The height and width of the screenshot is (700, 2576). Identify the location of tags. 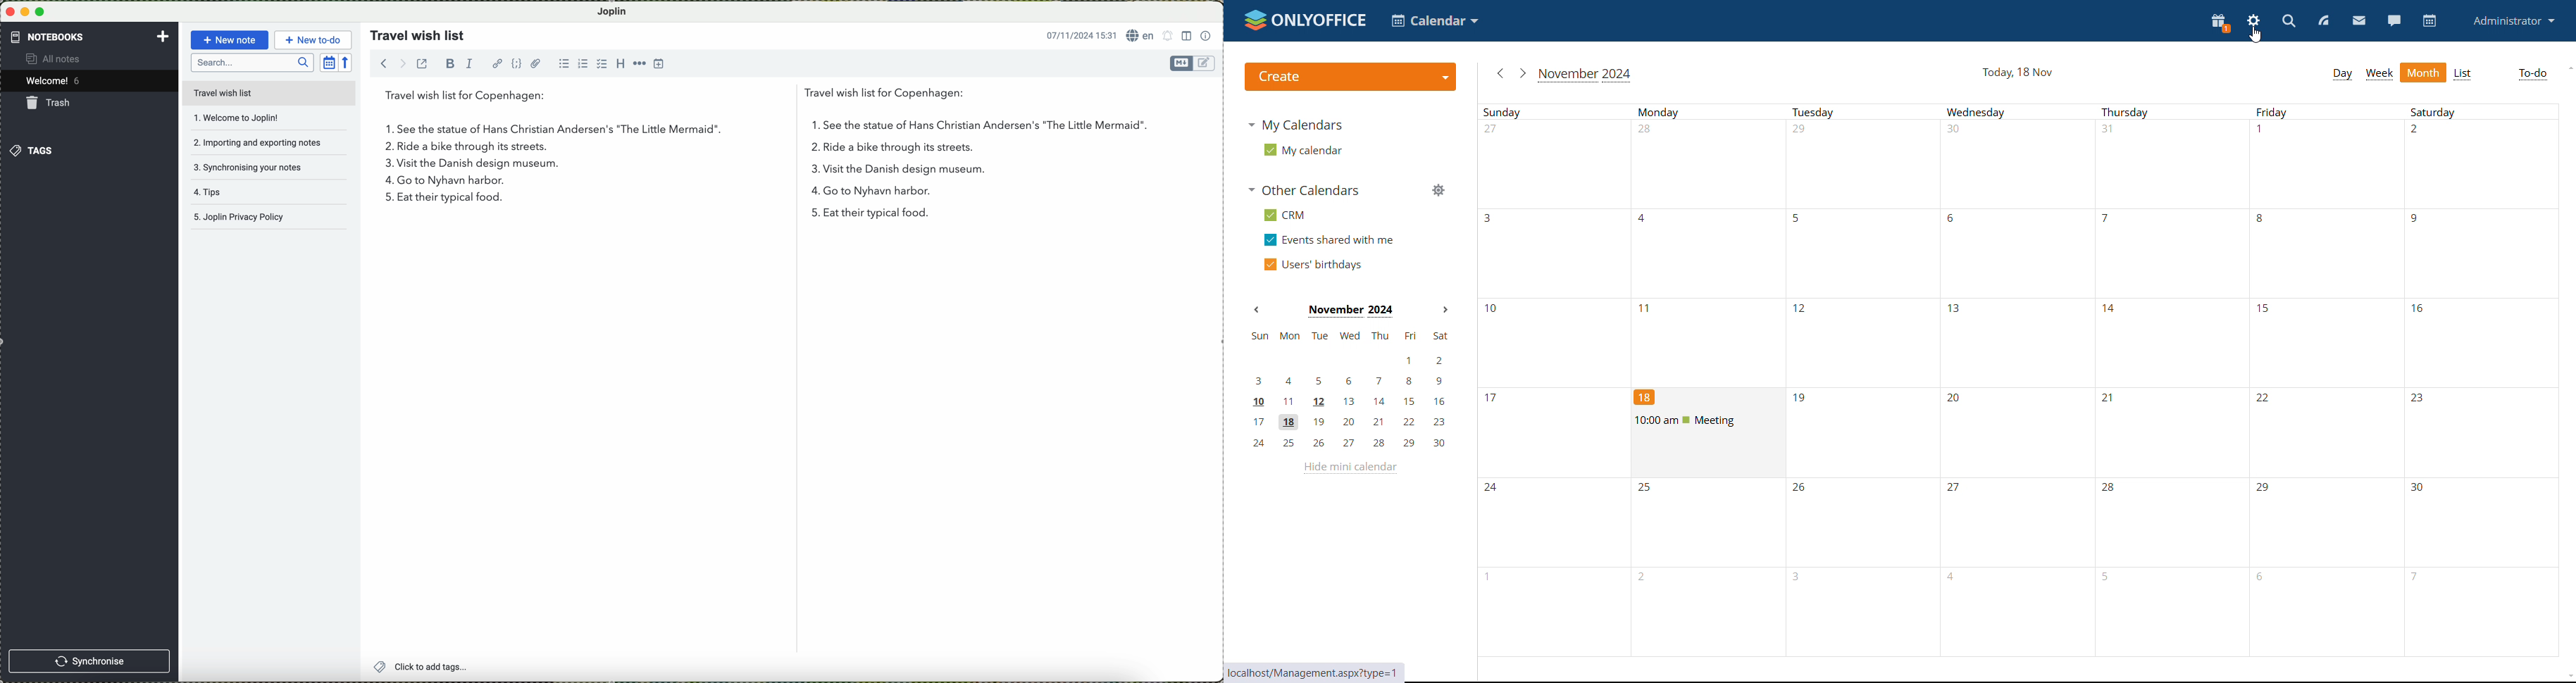
(33, 150).